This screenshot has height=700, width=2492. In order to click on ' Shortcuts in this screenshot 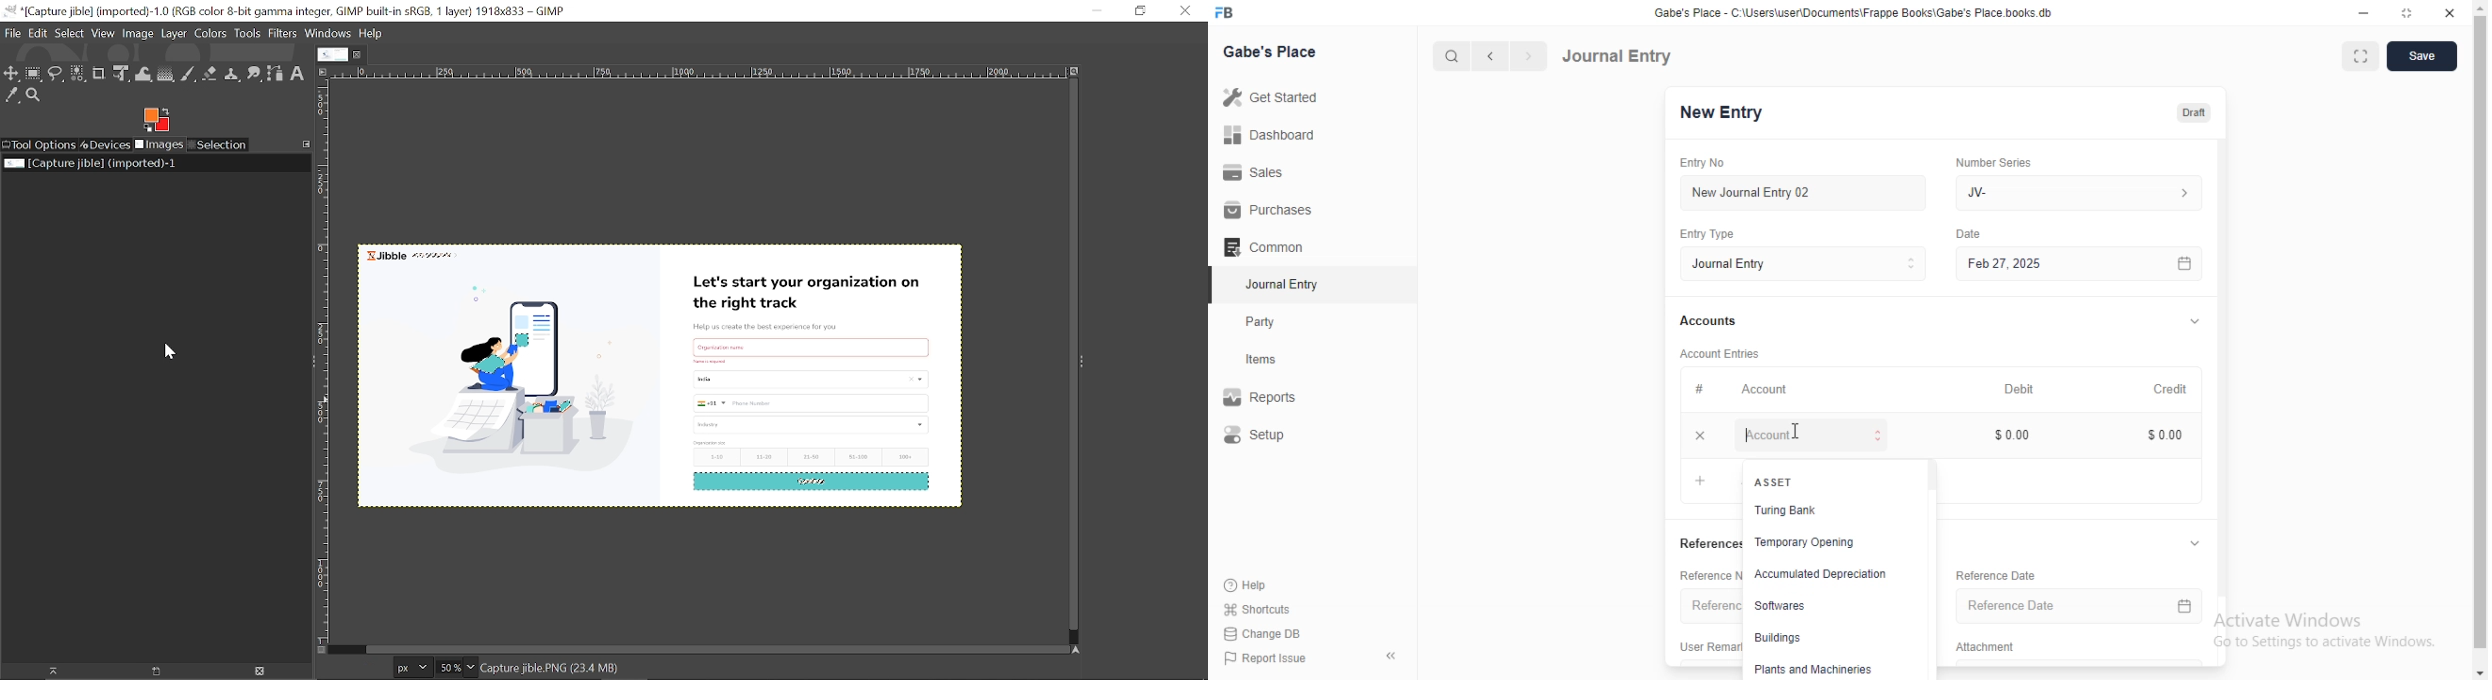, I will do `click(1258, 608)`.